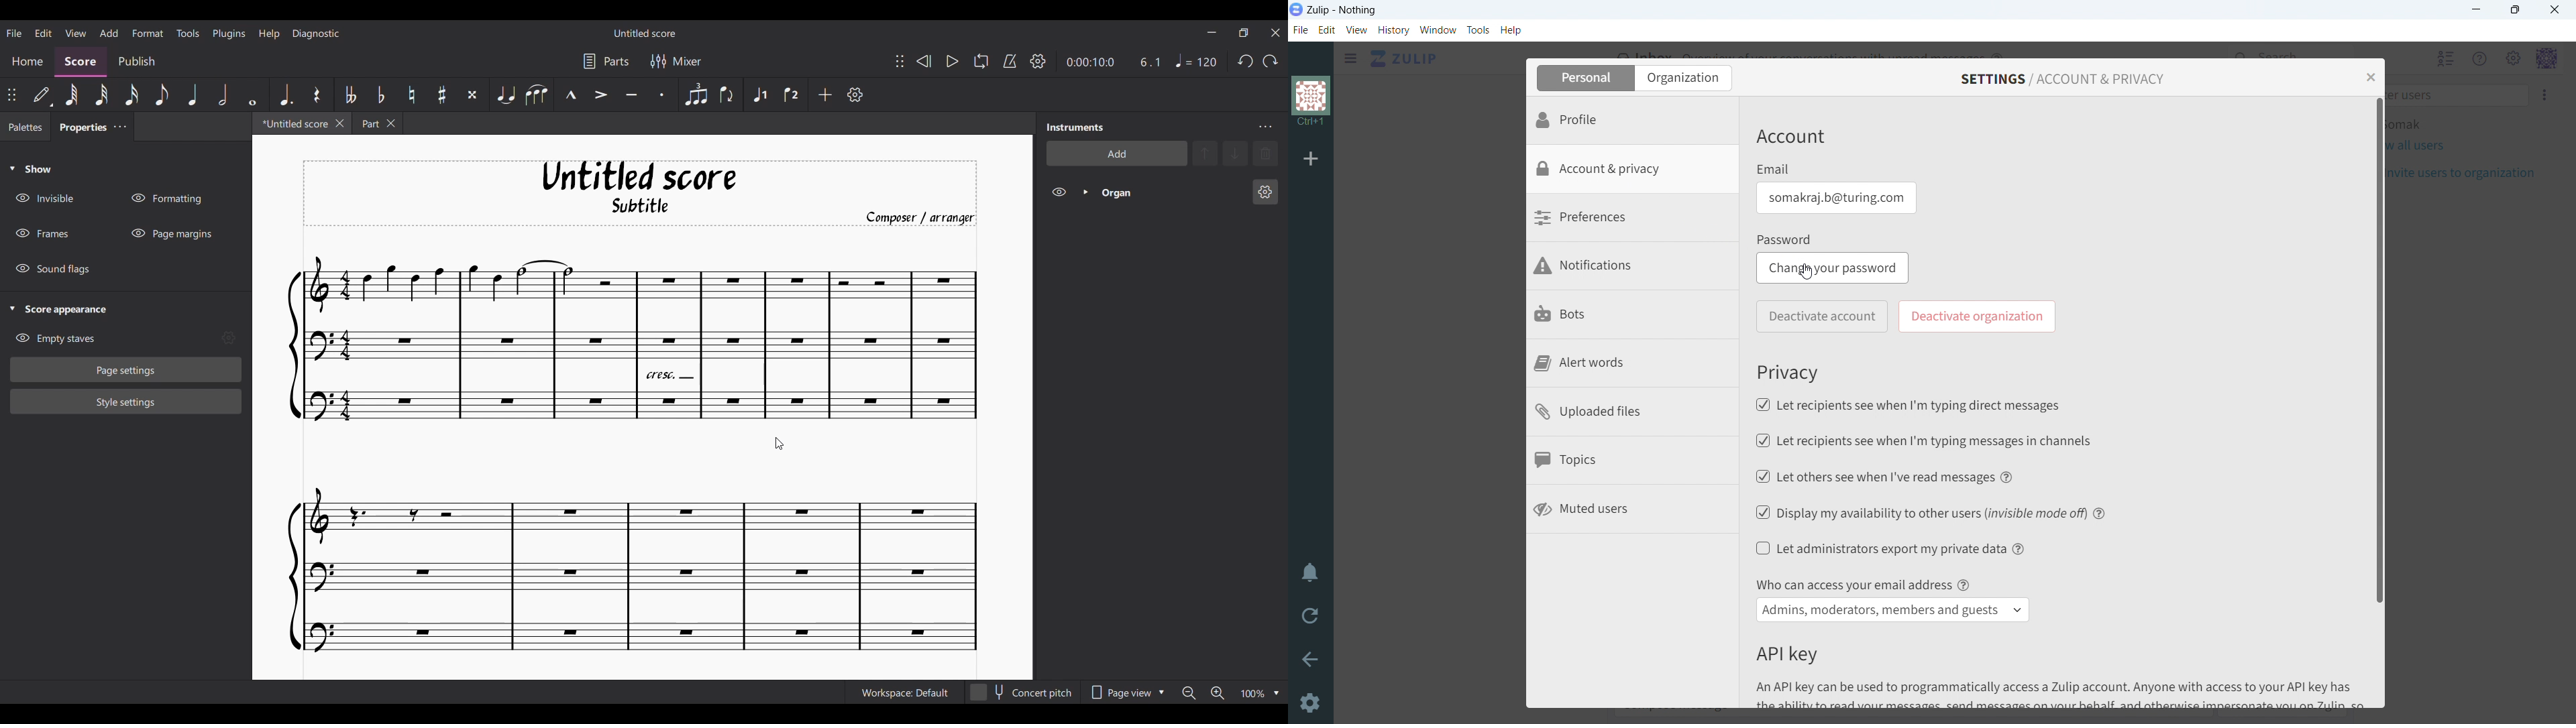 The height and width of the screenshot is (728, 2576). I want to click on click to see sidebar menu, so click(1351, 58).